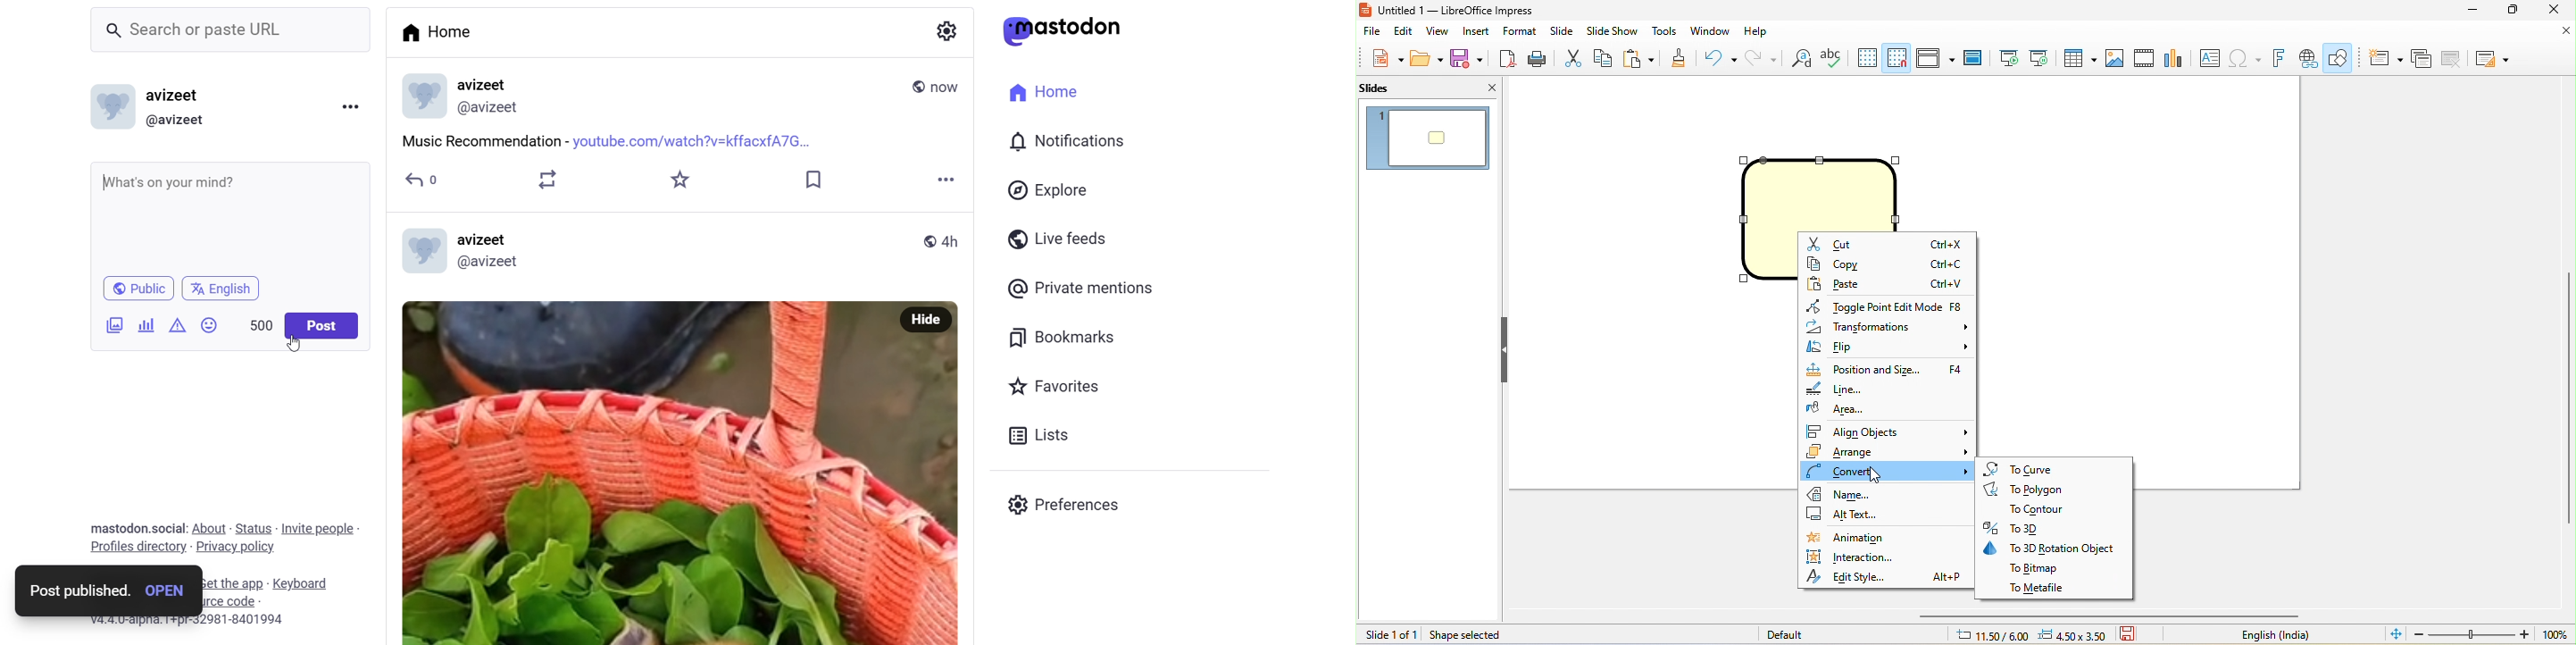  I want to click on copy, so click(1603, 57).